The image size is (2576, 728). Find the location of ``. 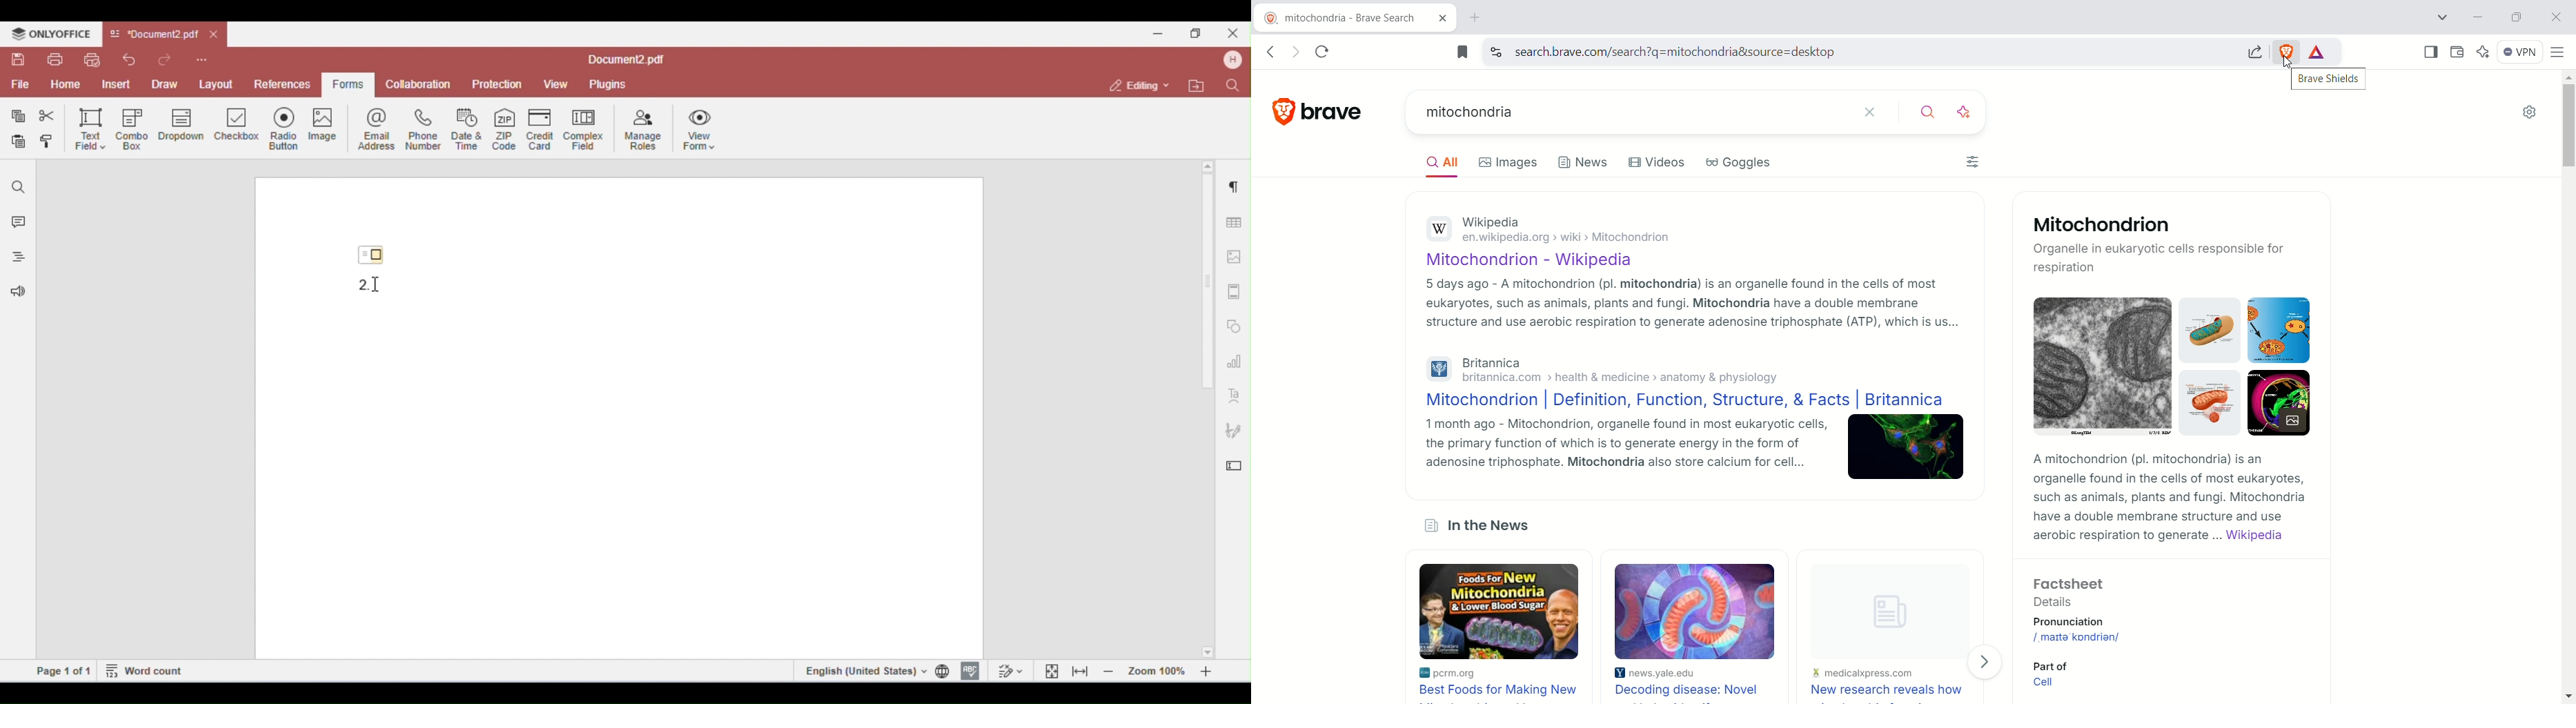

 is located at coordinates (2077, 637).